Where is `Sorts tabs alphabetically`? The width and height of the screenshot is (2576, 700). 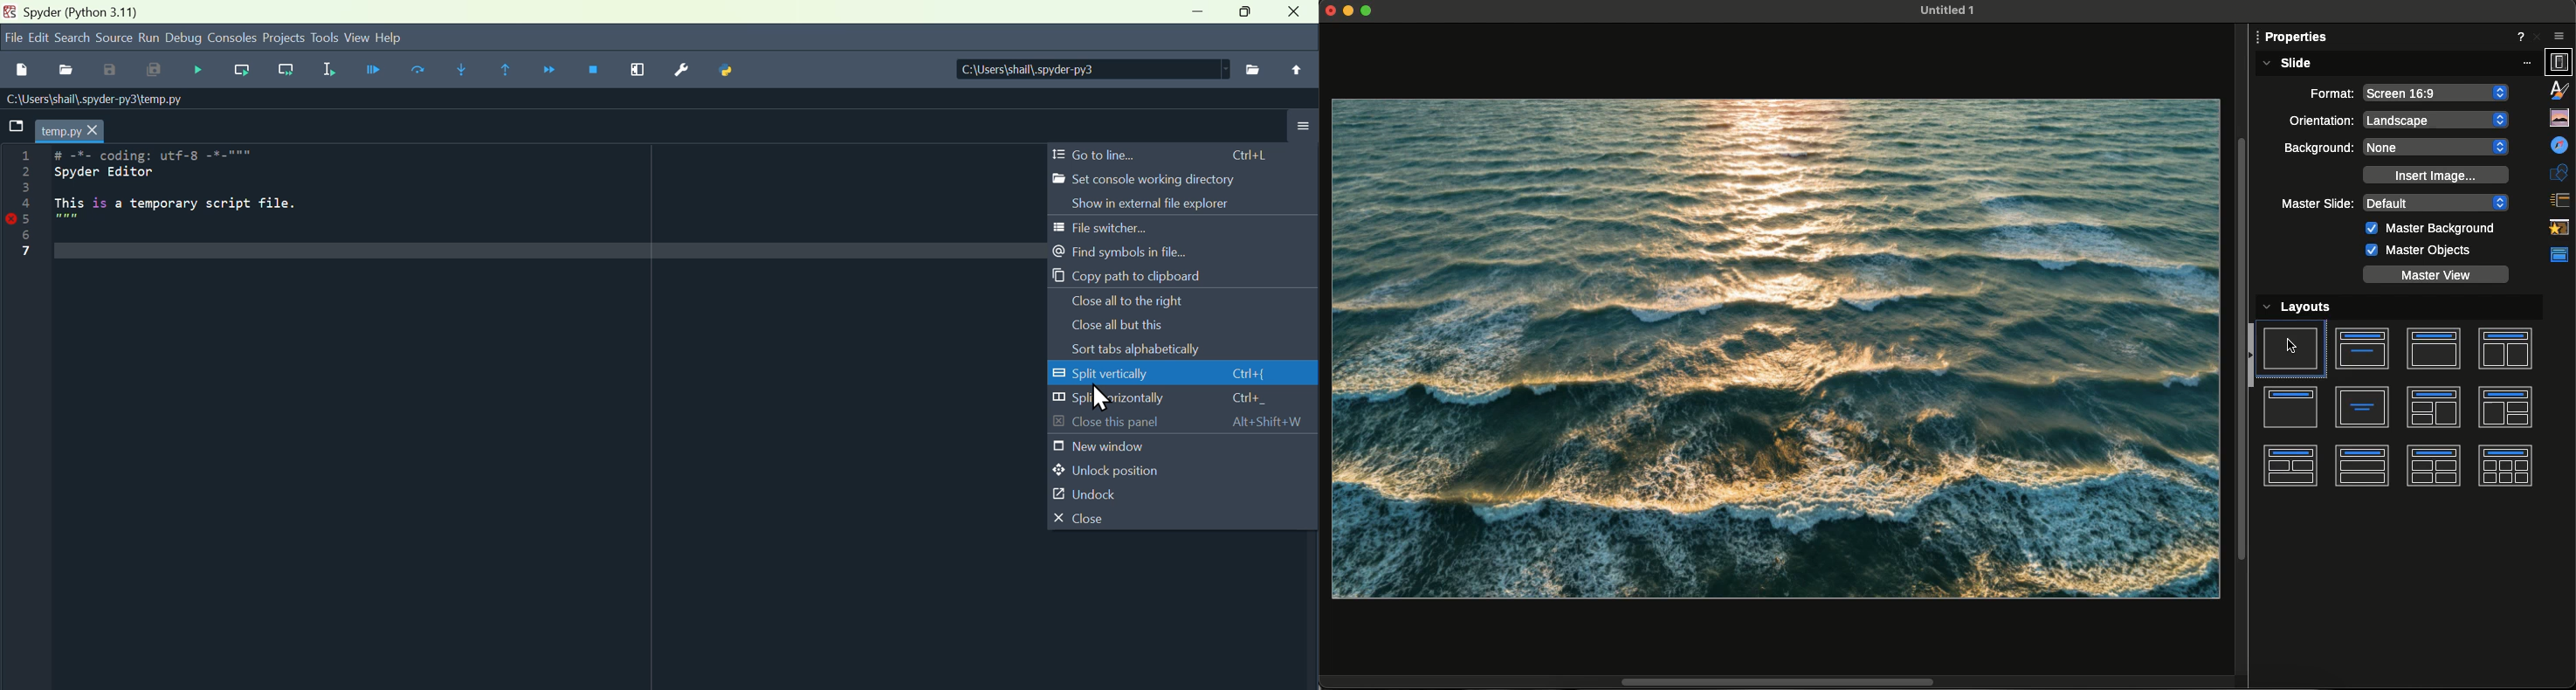
Sorts tabs alphabetically is located at coordinates (1189, 352).